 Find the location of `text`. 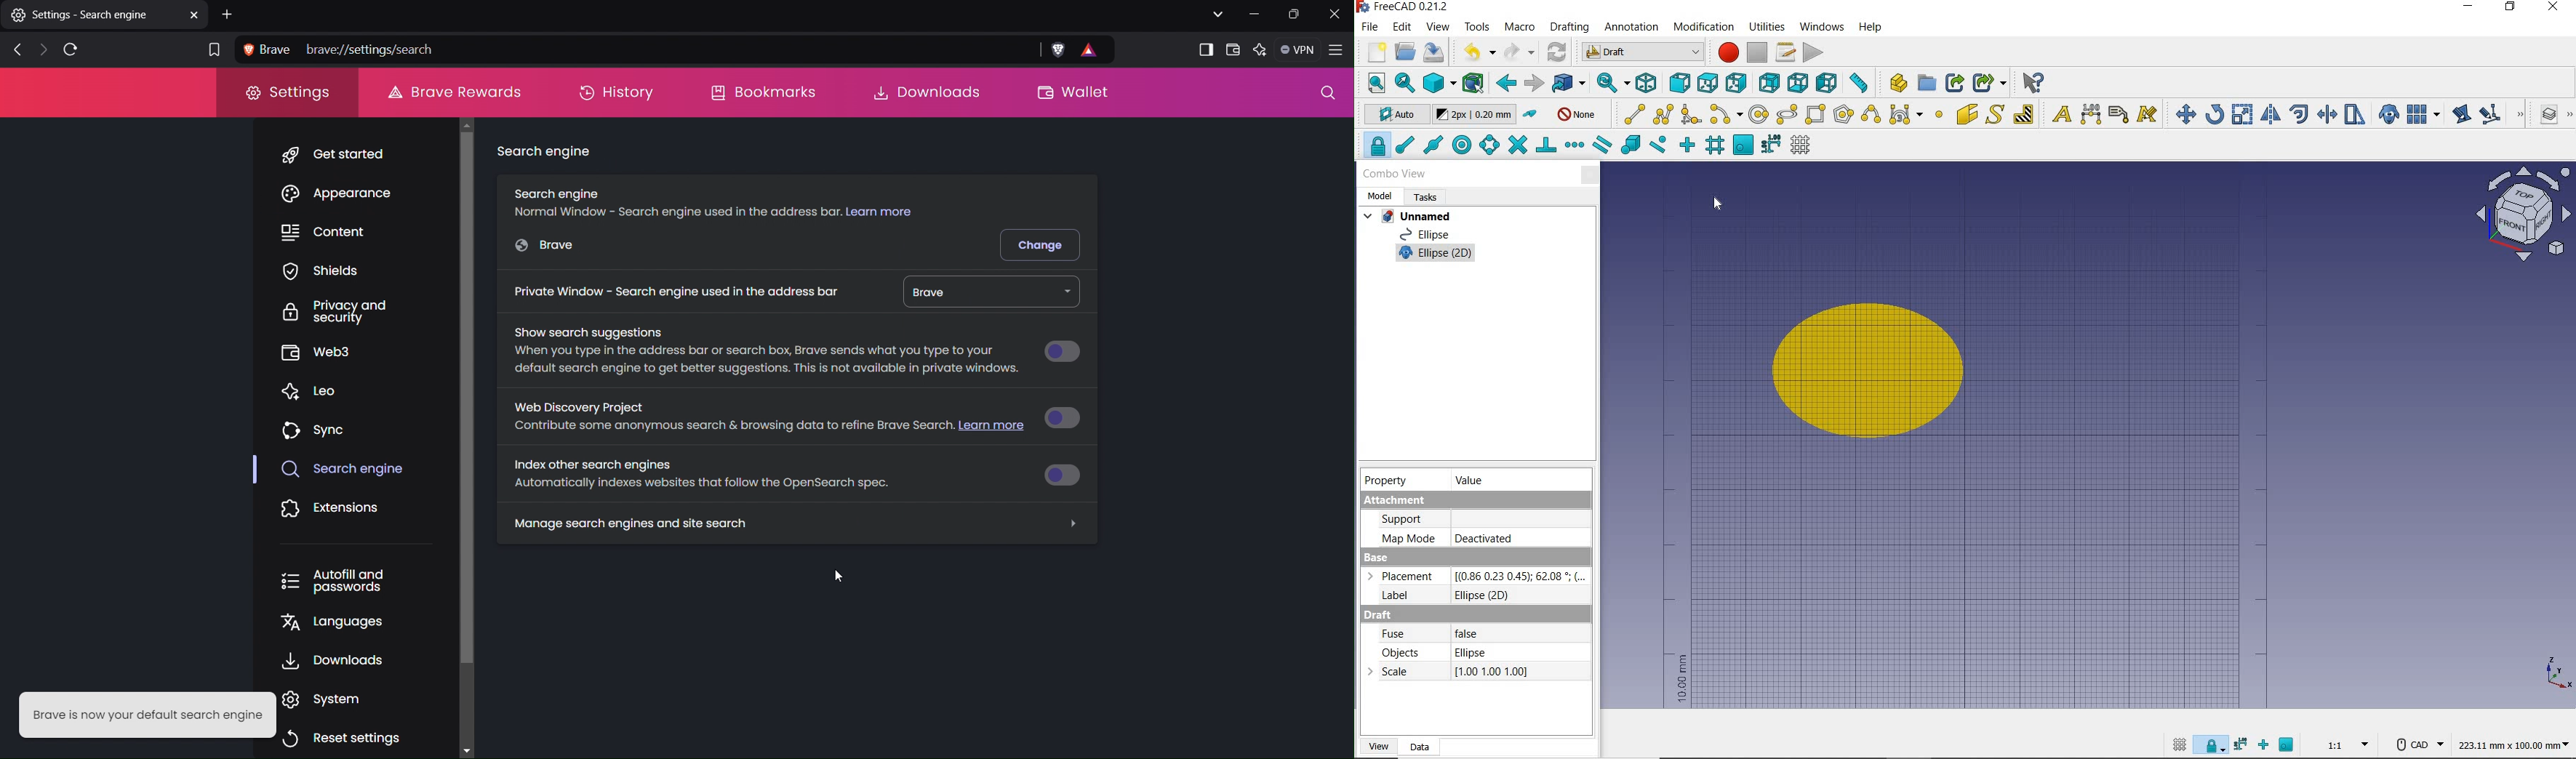

text is located at coordinates (2059, 112).